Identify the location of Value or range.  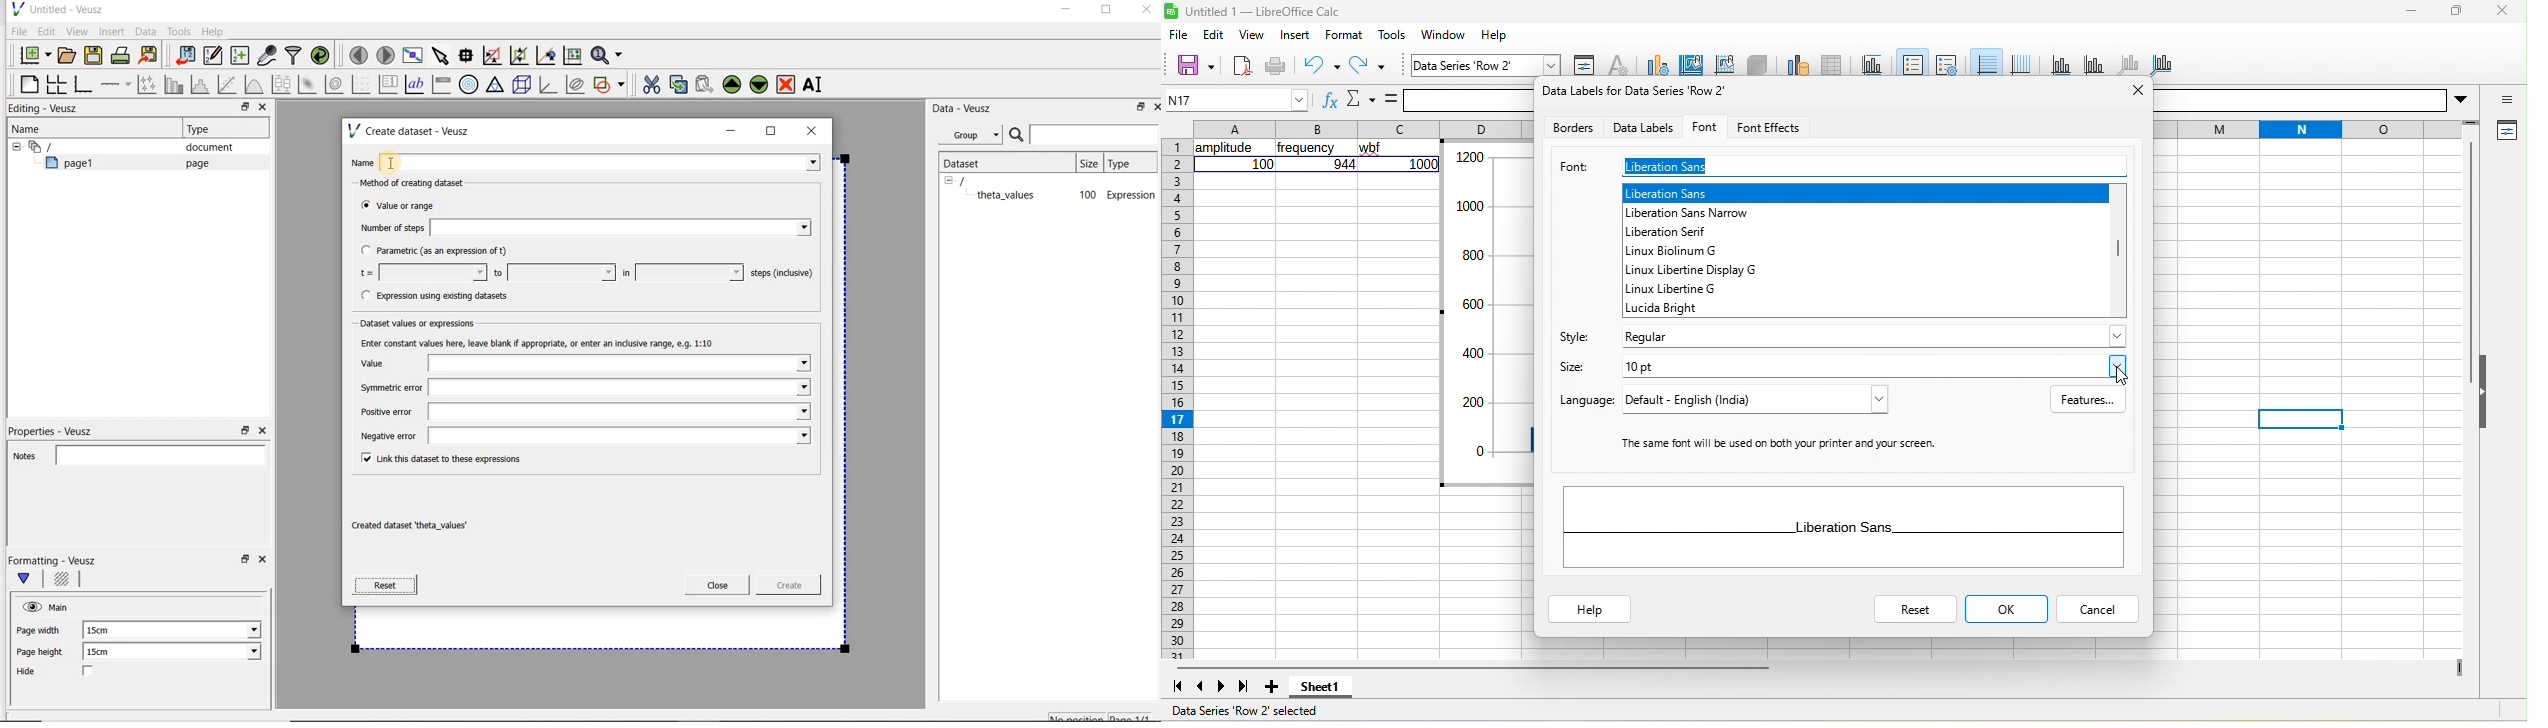
(410, 203).